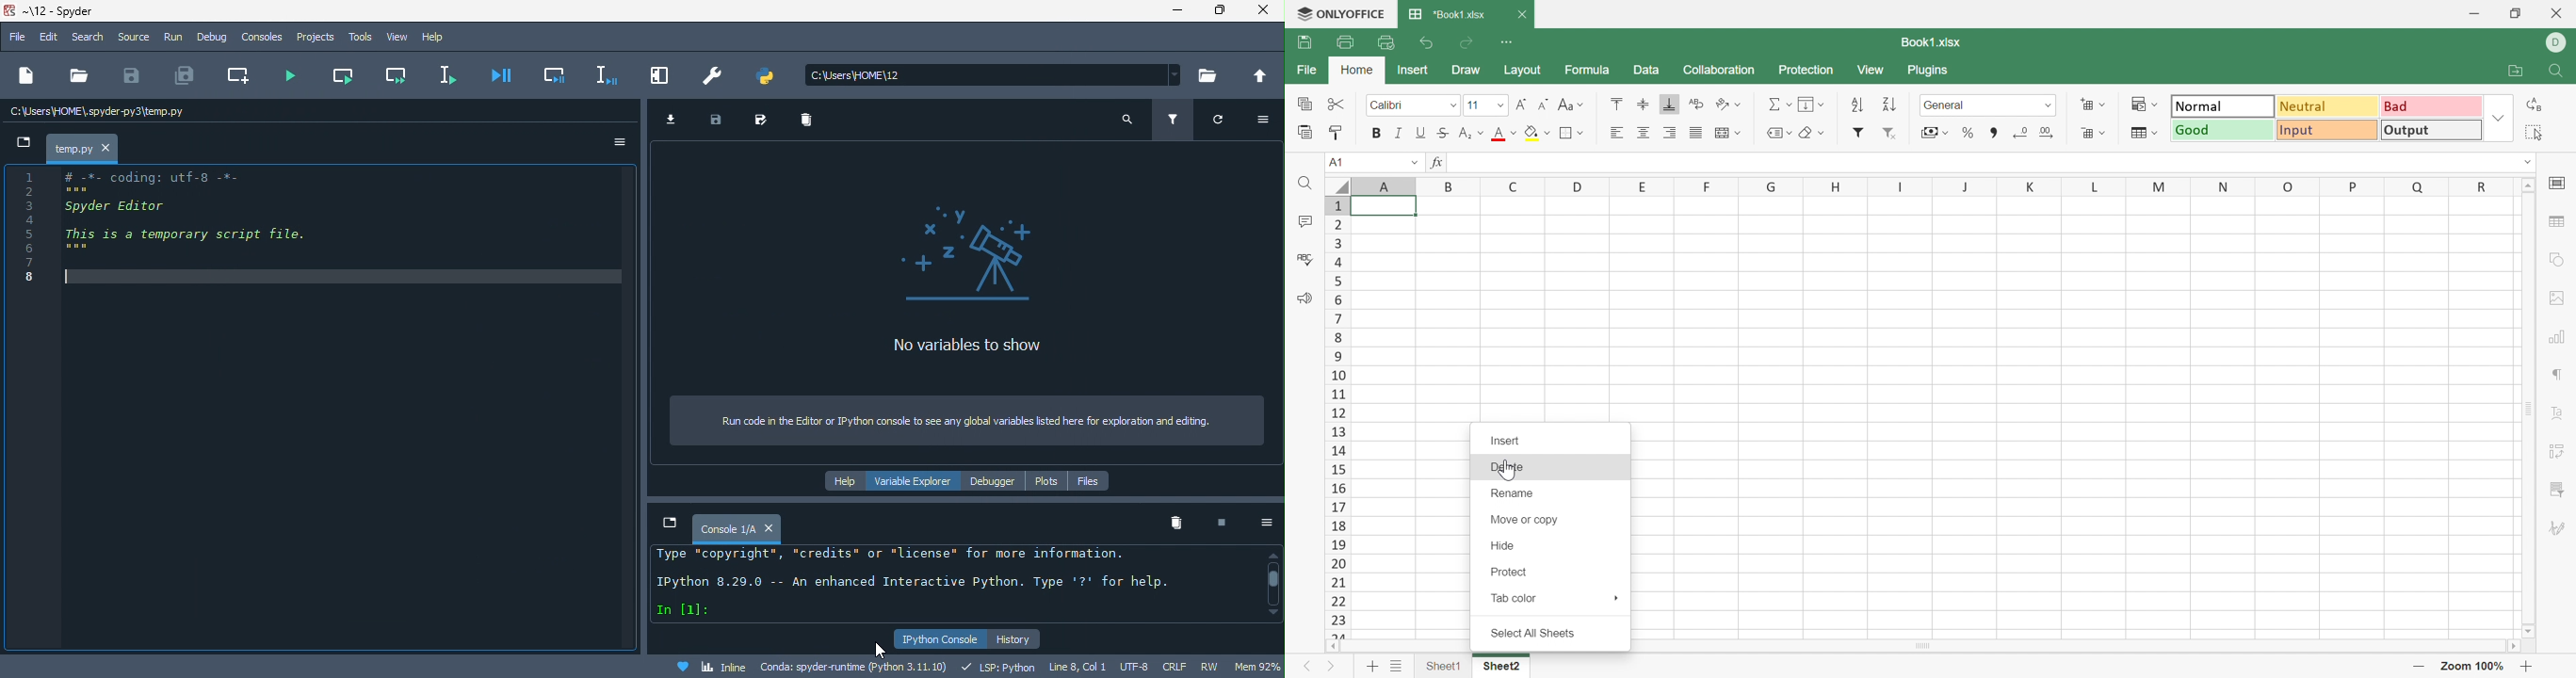 The height and width of the screenshot is (700, 2576). What do you see at coordinates (936, 585) in the screenshot?
I see `text` at bounding box center [936, 585].